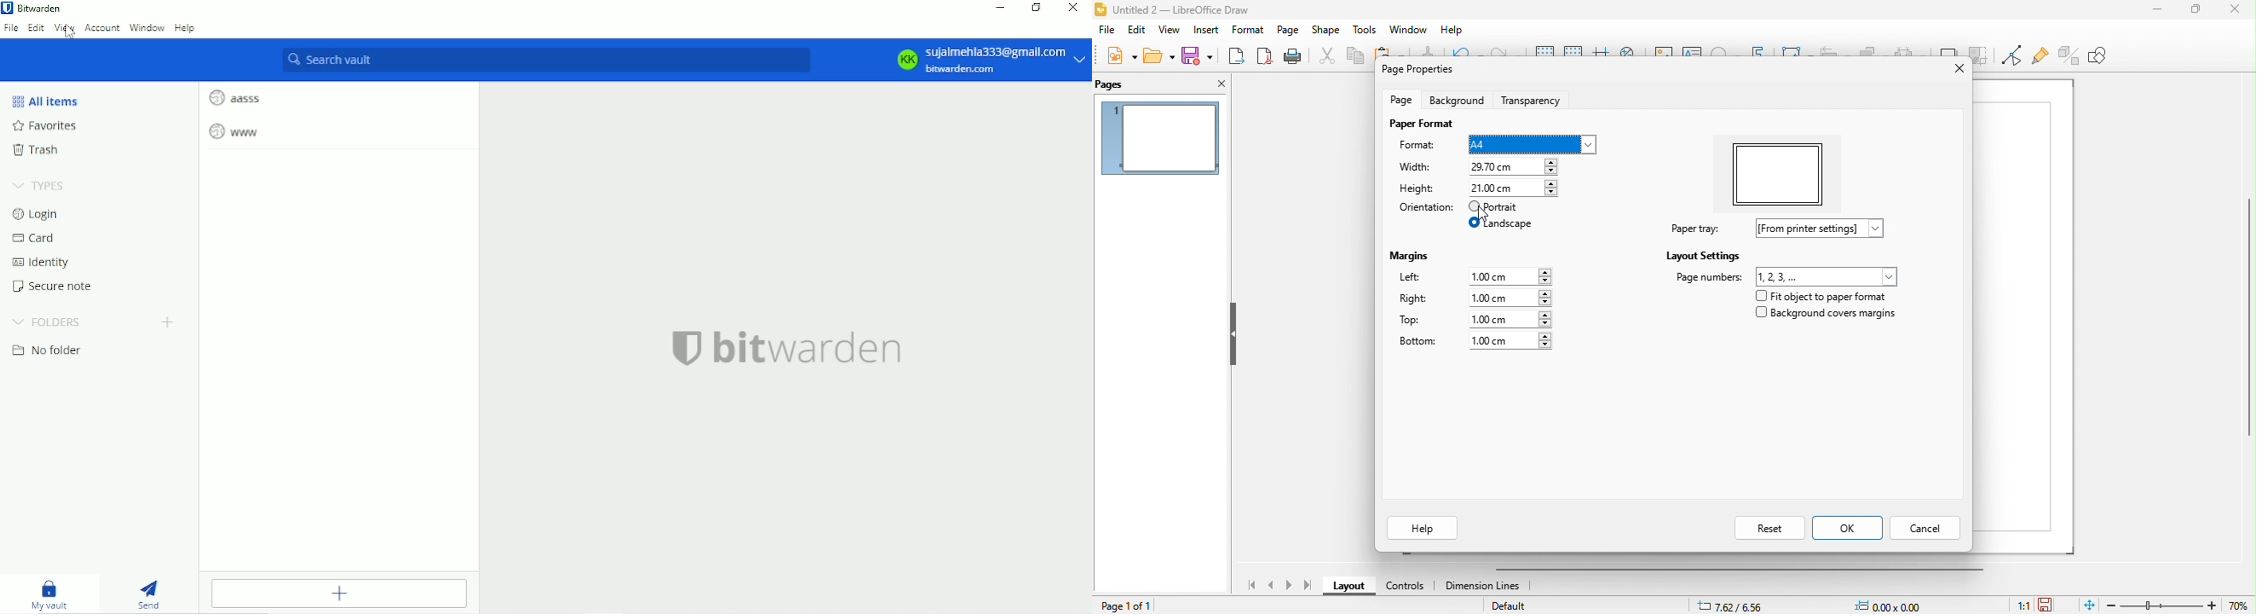 This screenshot has height=616, width=2268. Describe the element at coordinates (1417, 126) in the screenshot. I see `page format` at that location.